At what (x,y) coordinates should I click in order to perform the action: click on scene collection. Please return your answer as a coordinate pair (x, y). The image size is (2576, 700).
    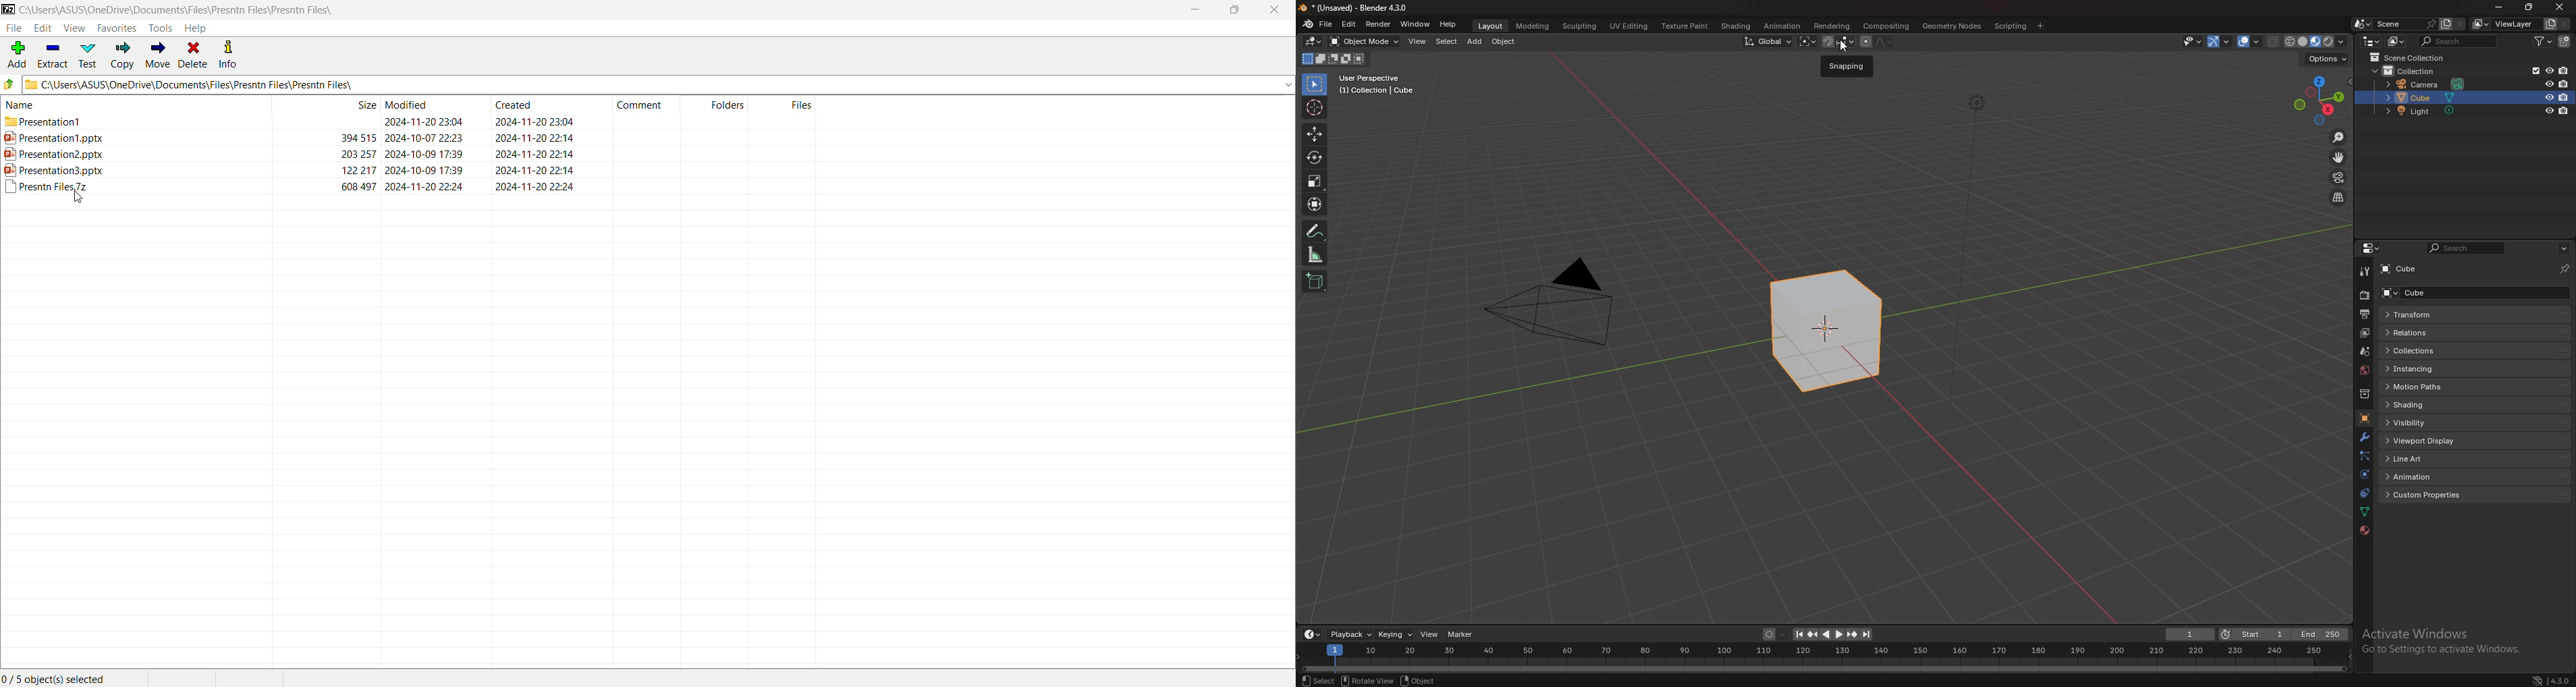
    Looking at the image, I should click on (2414, 57).